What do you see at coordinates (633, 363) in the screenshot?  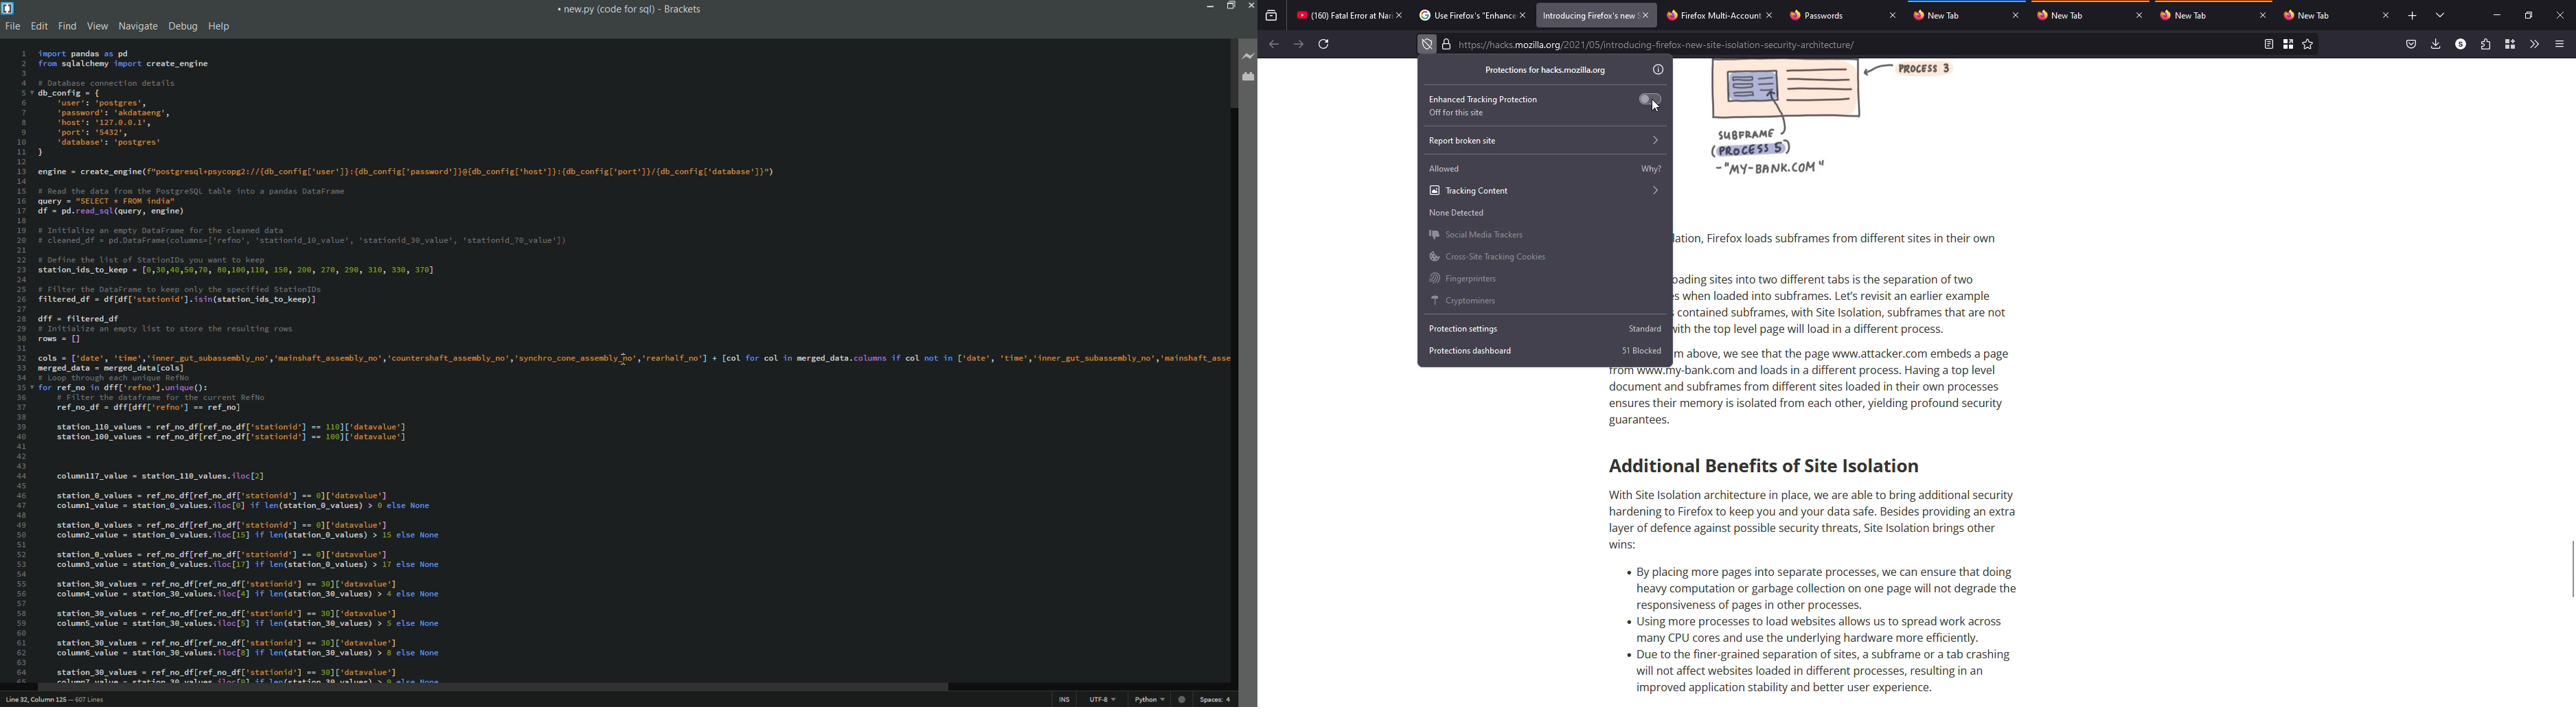 I see `file code ` at bounding box center [633, 363].